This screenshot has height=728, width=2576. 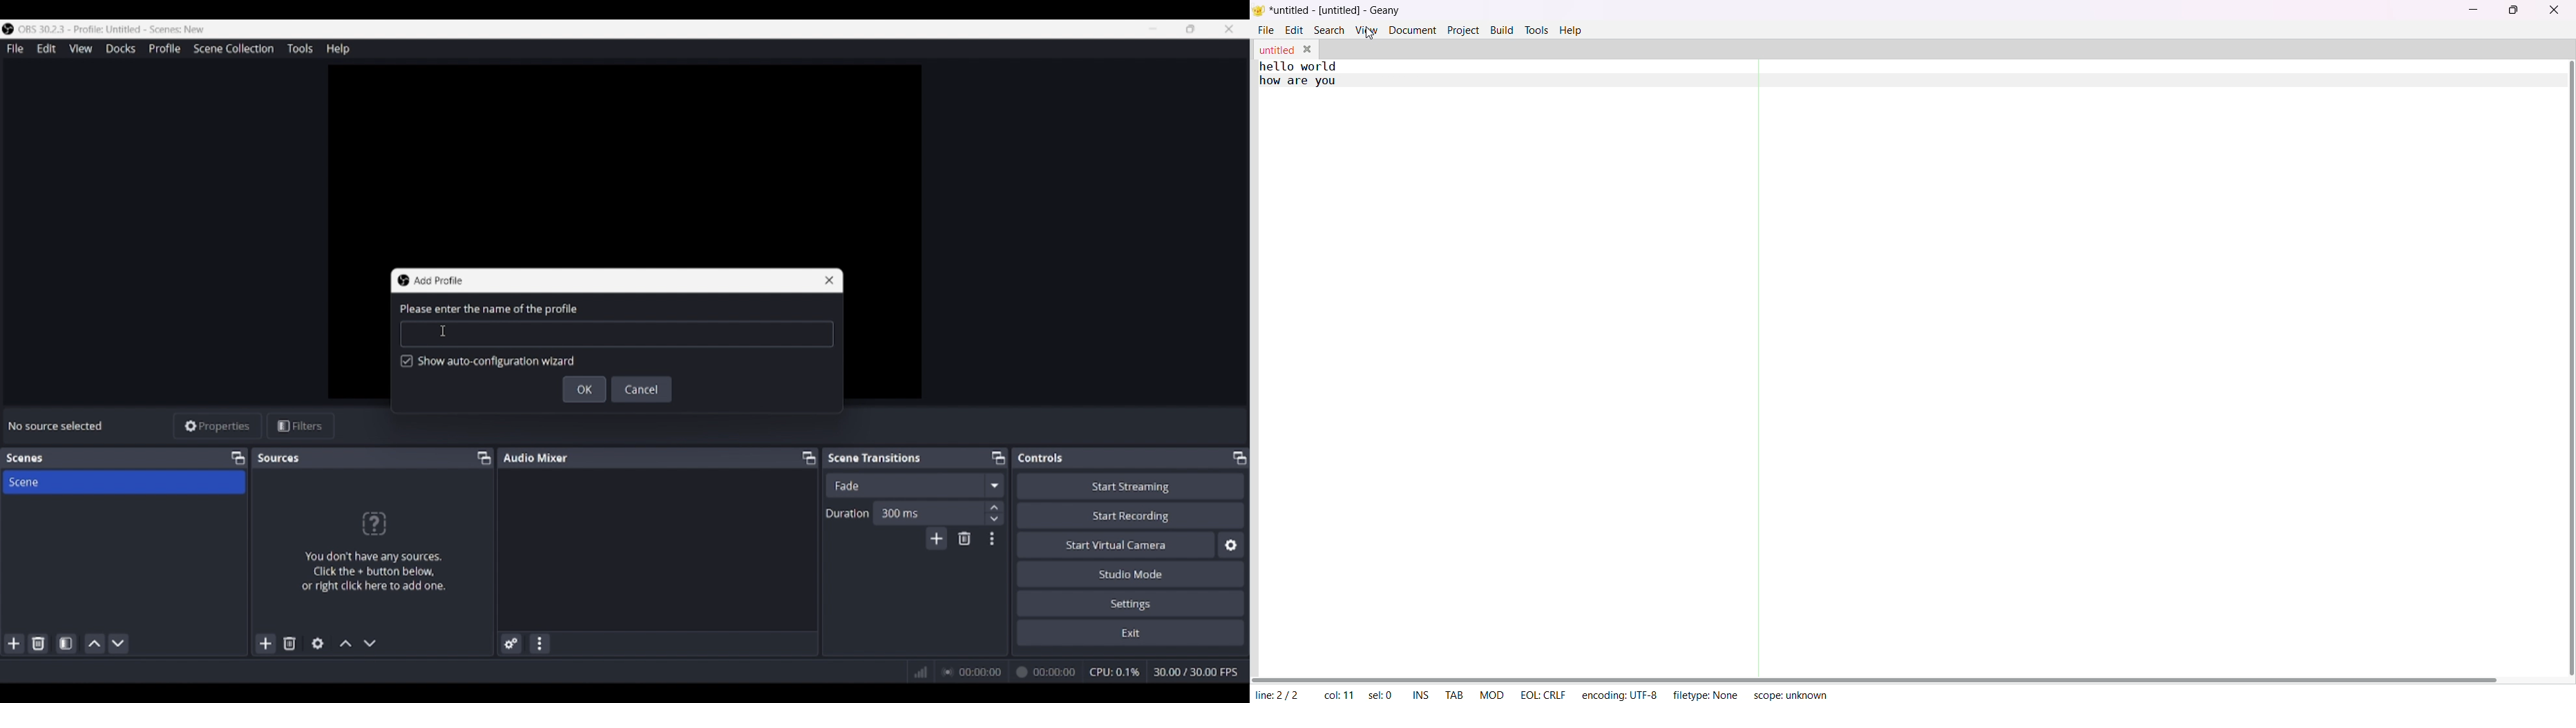 I want to click on filetype, so click(x=1704, y=693).